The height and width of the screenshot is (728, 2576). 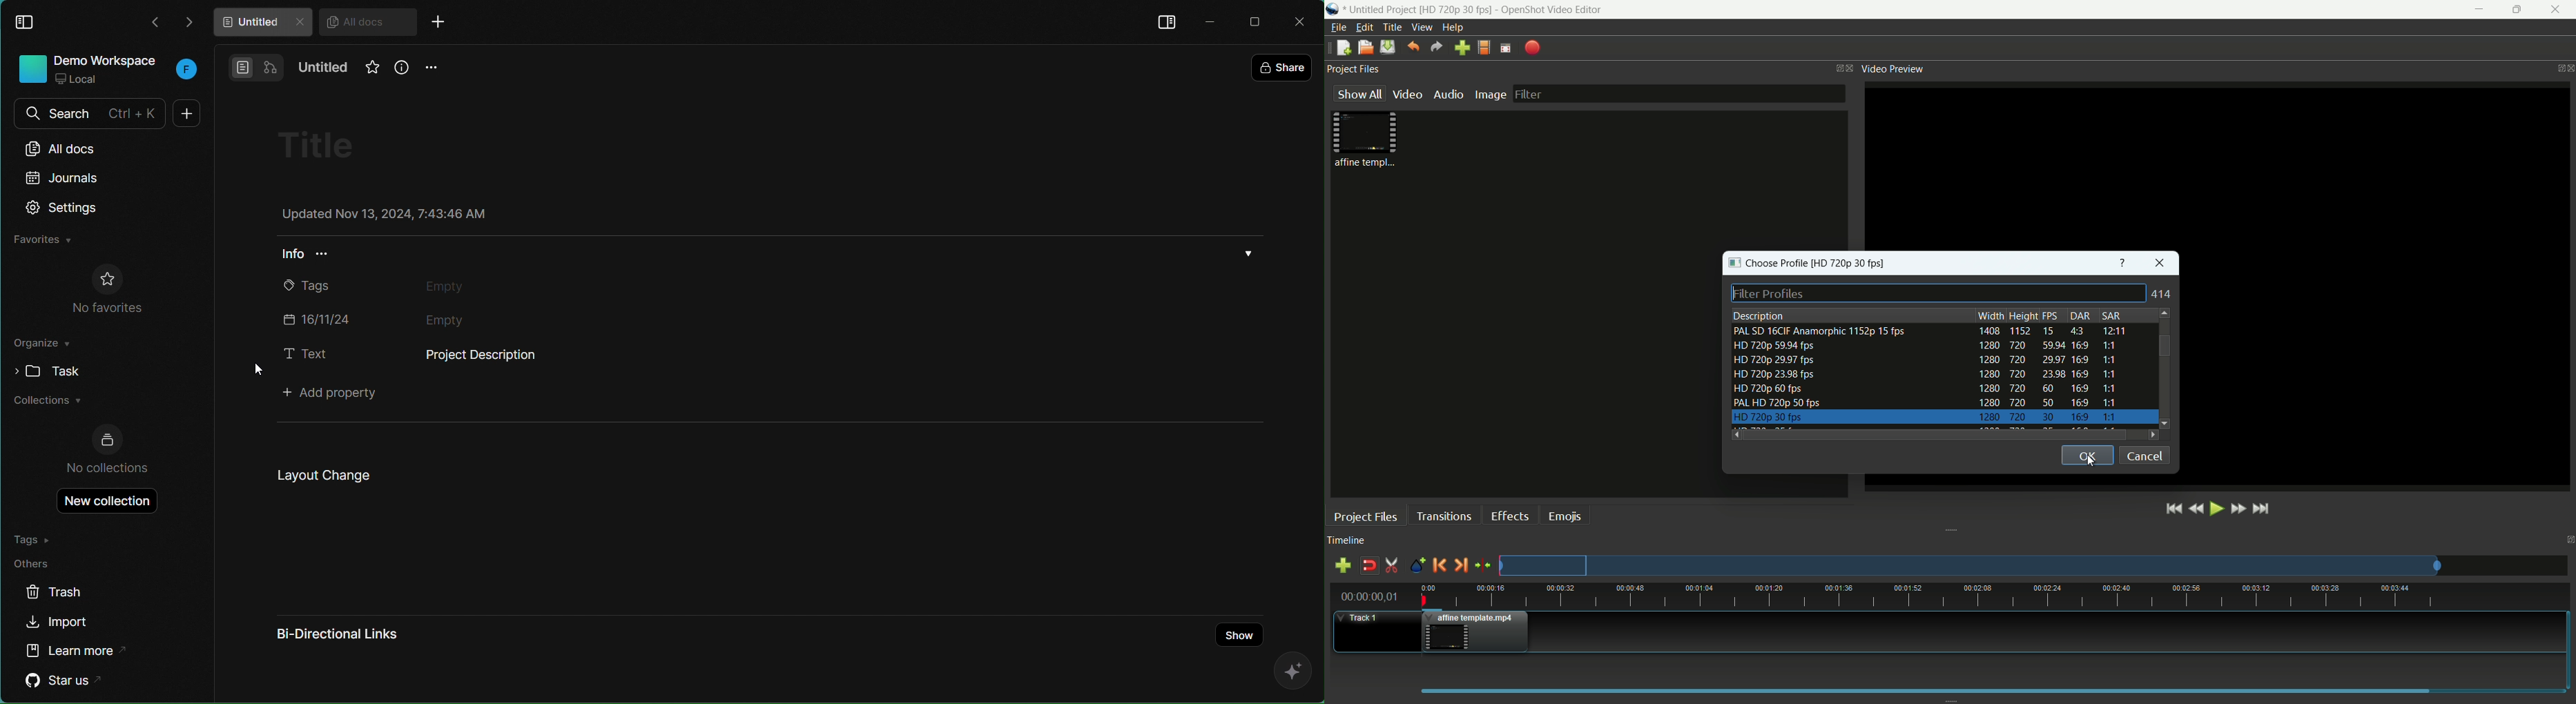 What do you see at coordinates (1287, 672) in the screenshot?
I see `icon` at bounding box center [1287, 672].